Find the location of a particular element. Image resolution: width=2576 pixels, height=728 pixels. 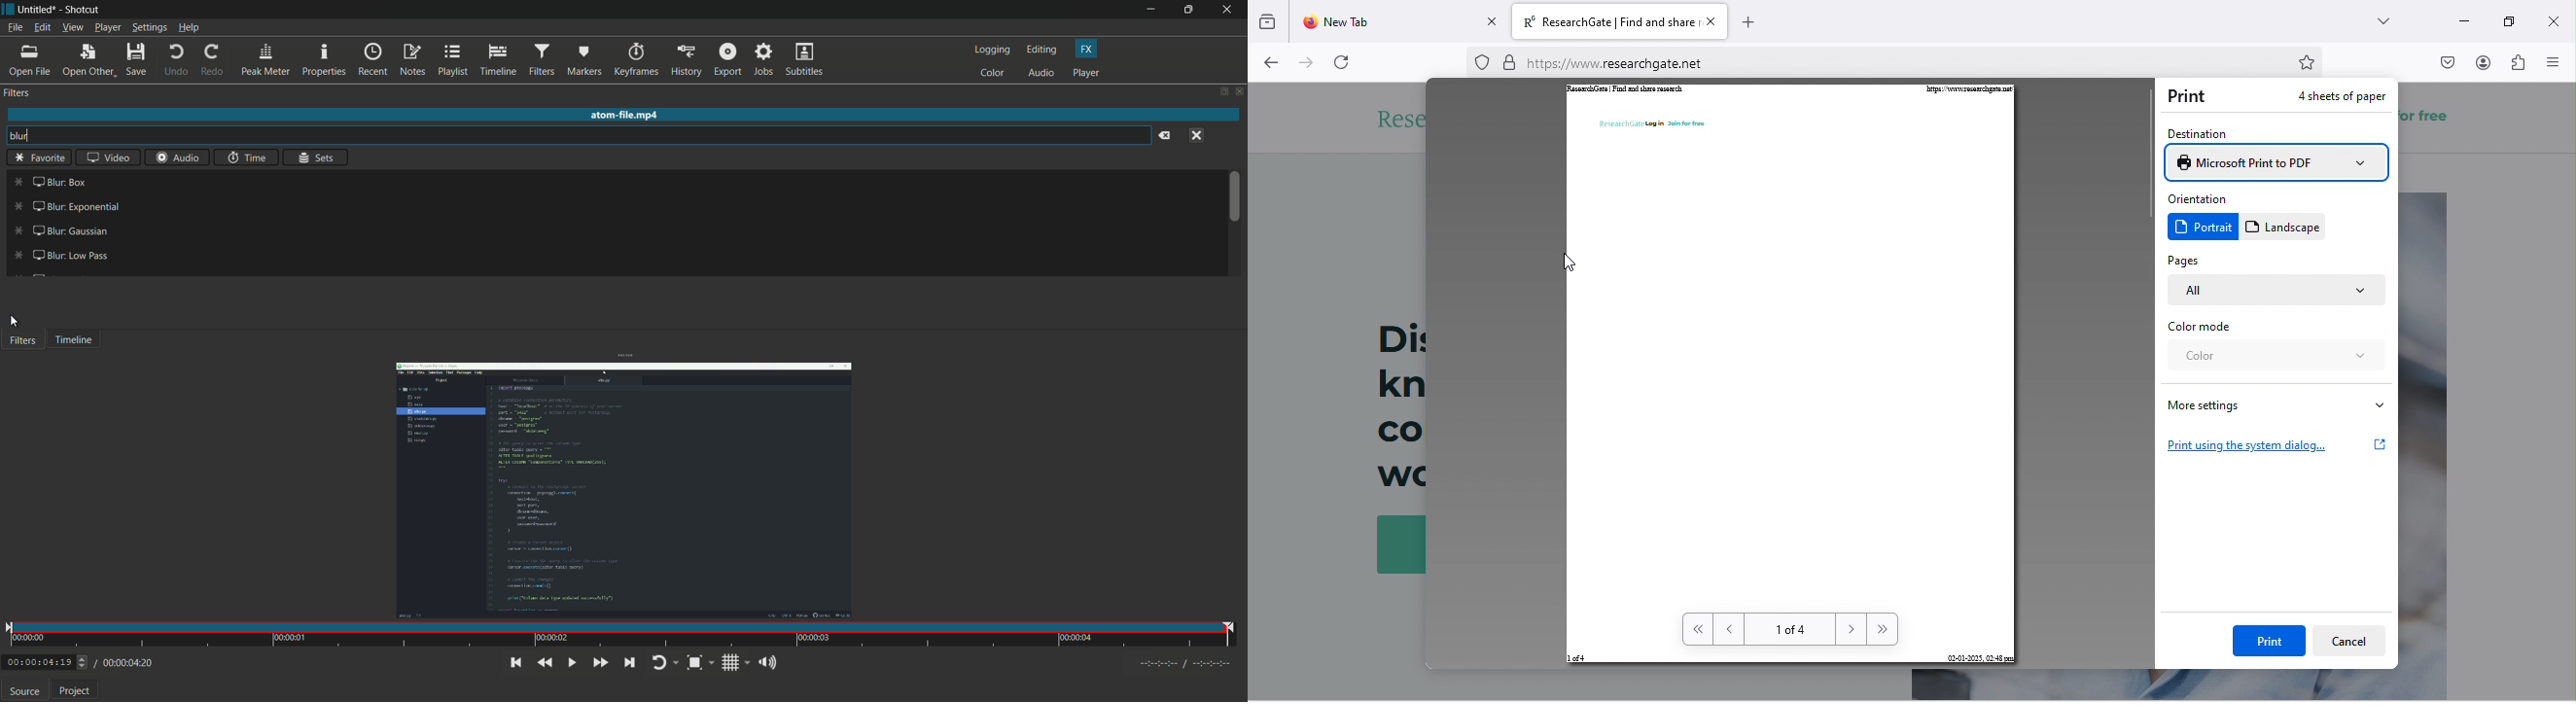

peak meter is located at coordinates (264, 61).